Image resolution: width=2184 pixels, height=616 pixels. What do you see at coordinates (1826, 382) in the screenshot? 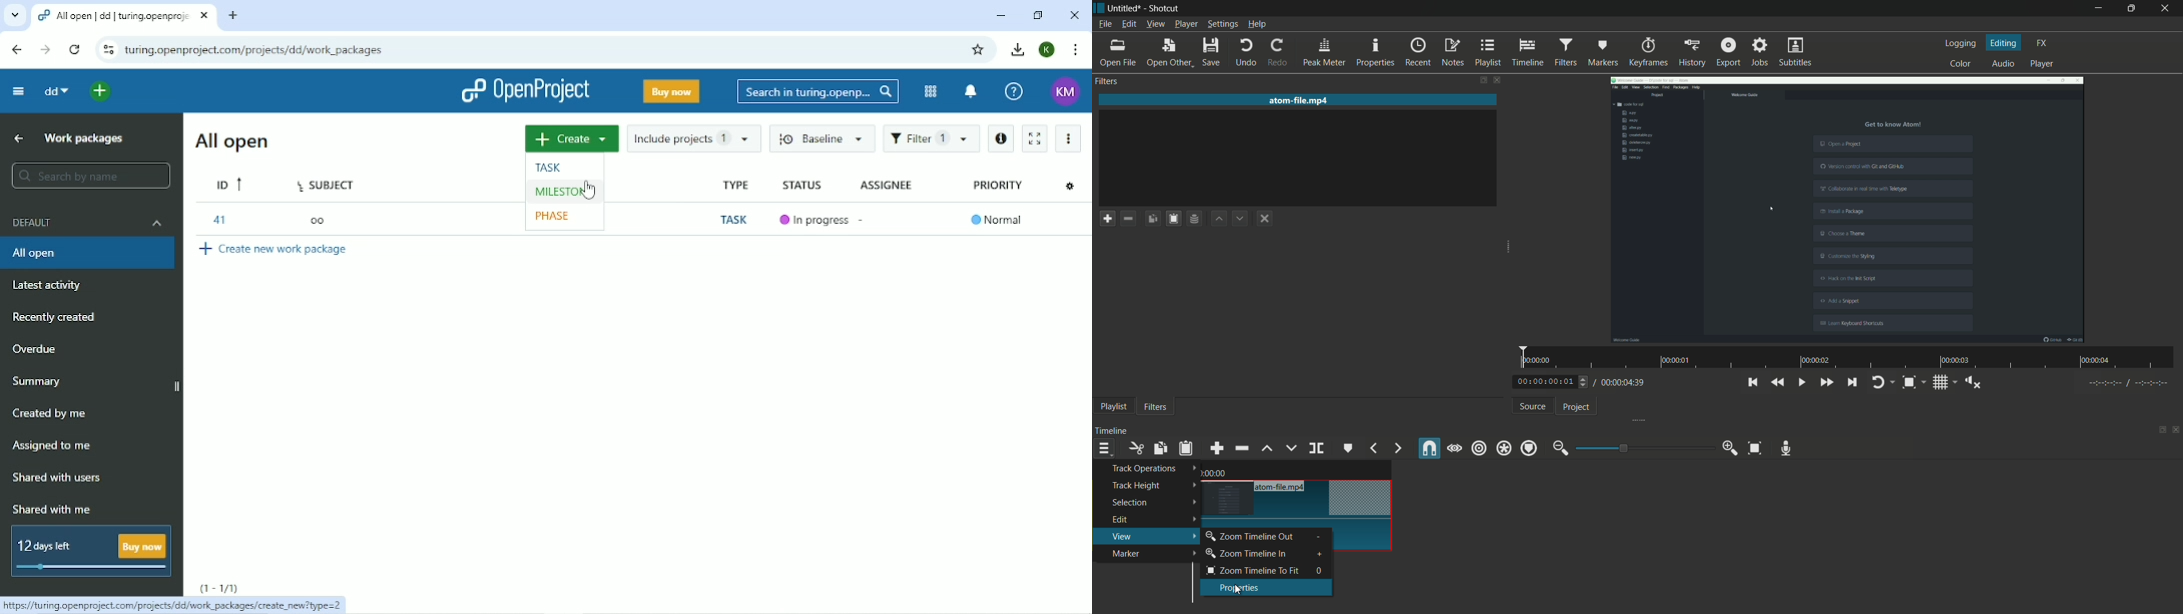
I see `quickly play forward` at bounding box center [1826, 382].